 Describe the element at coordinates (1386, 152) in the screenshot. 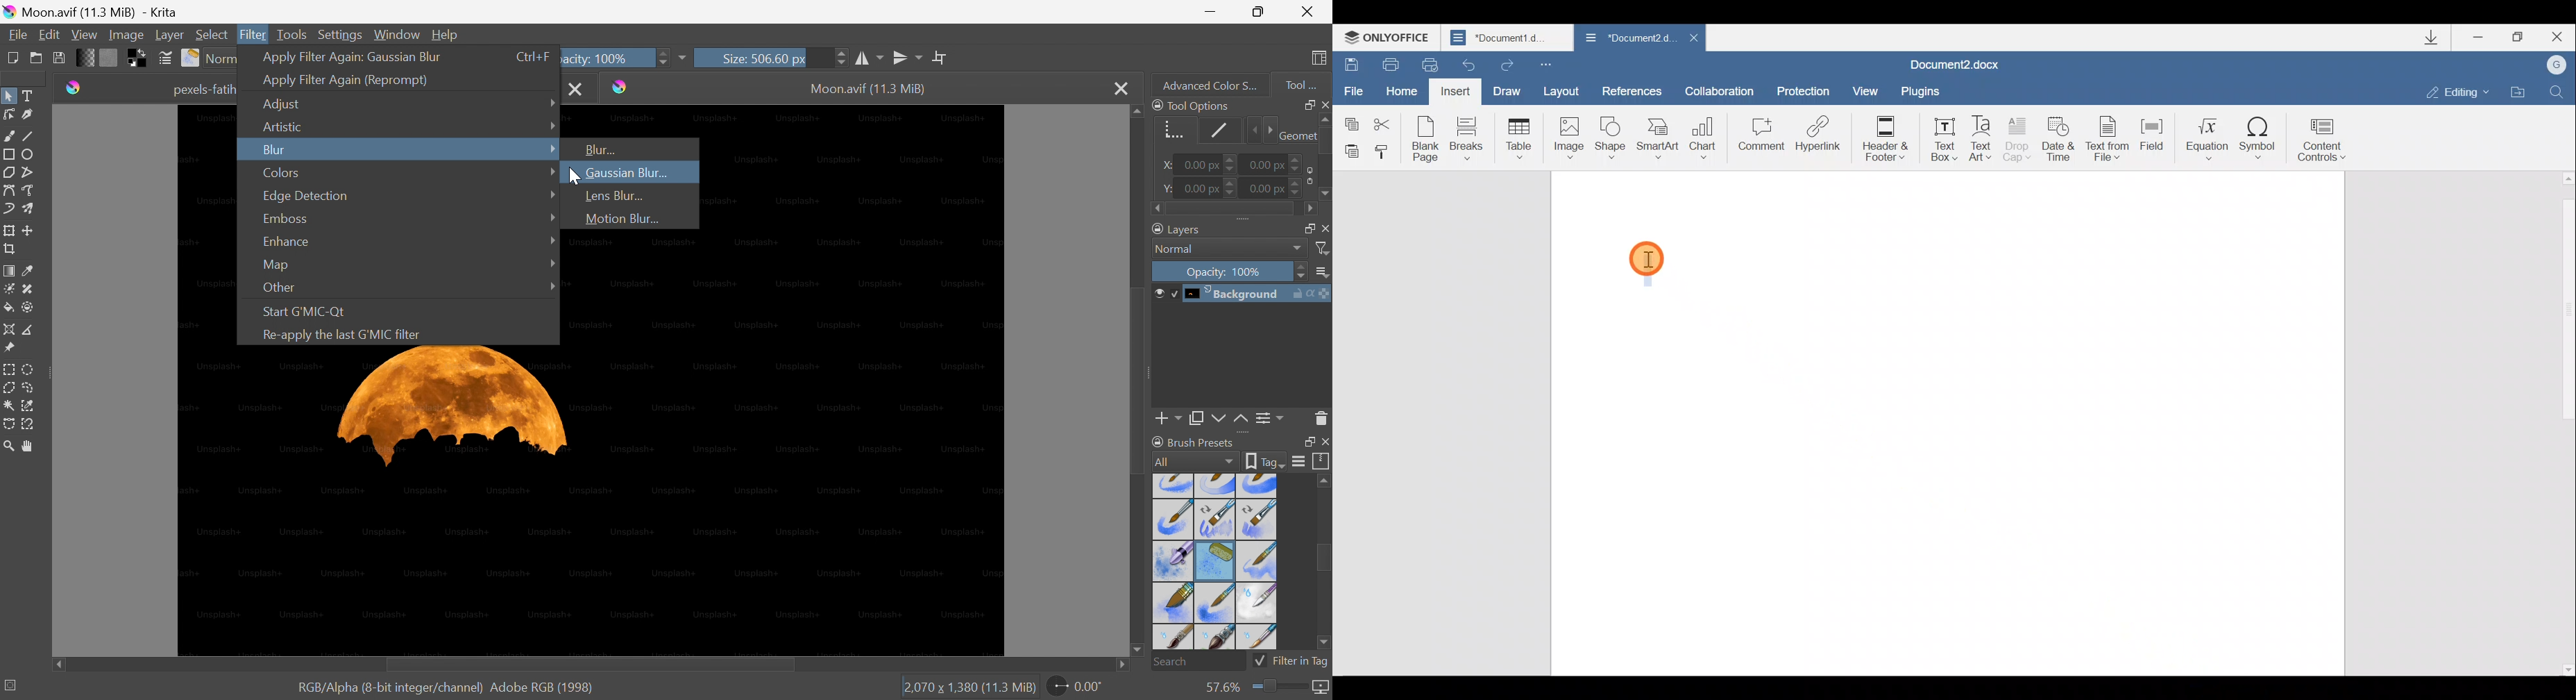

I see `Copy style` at that location.